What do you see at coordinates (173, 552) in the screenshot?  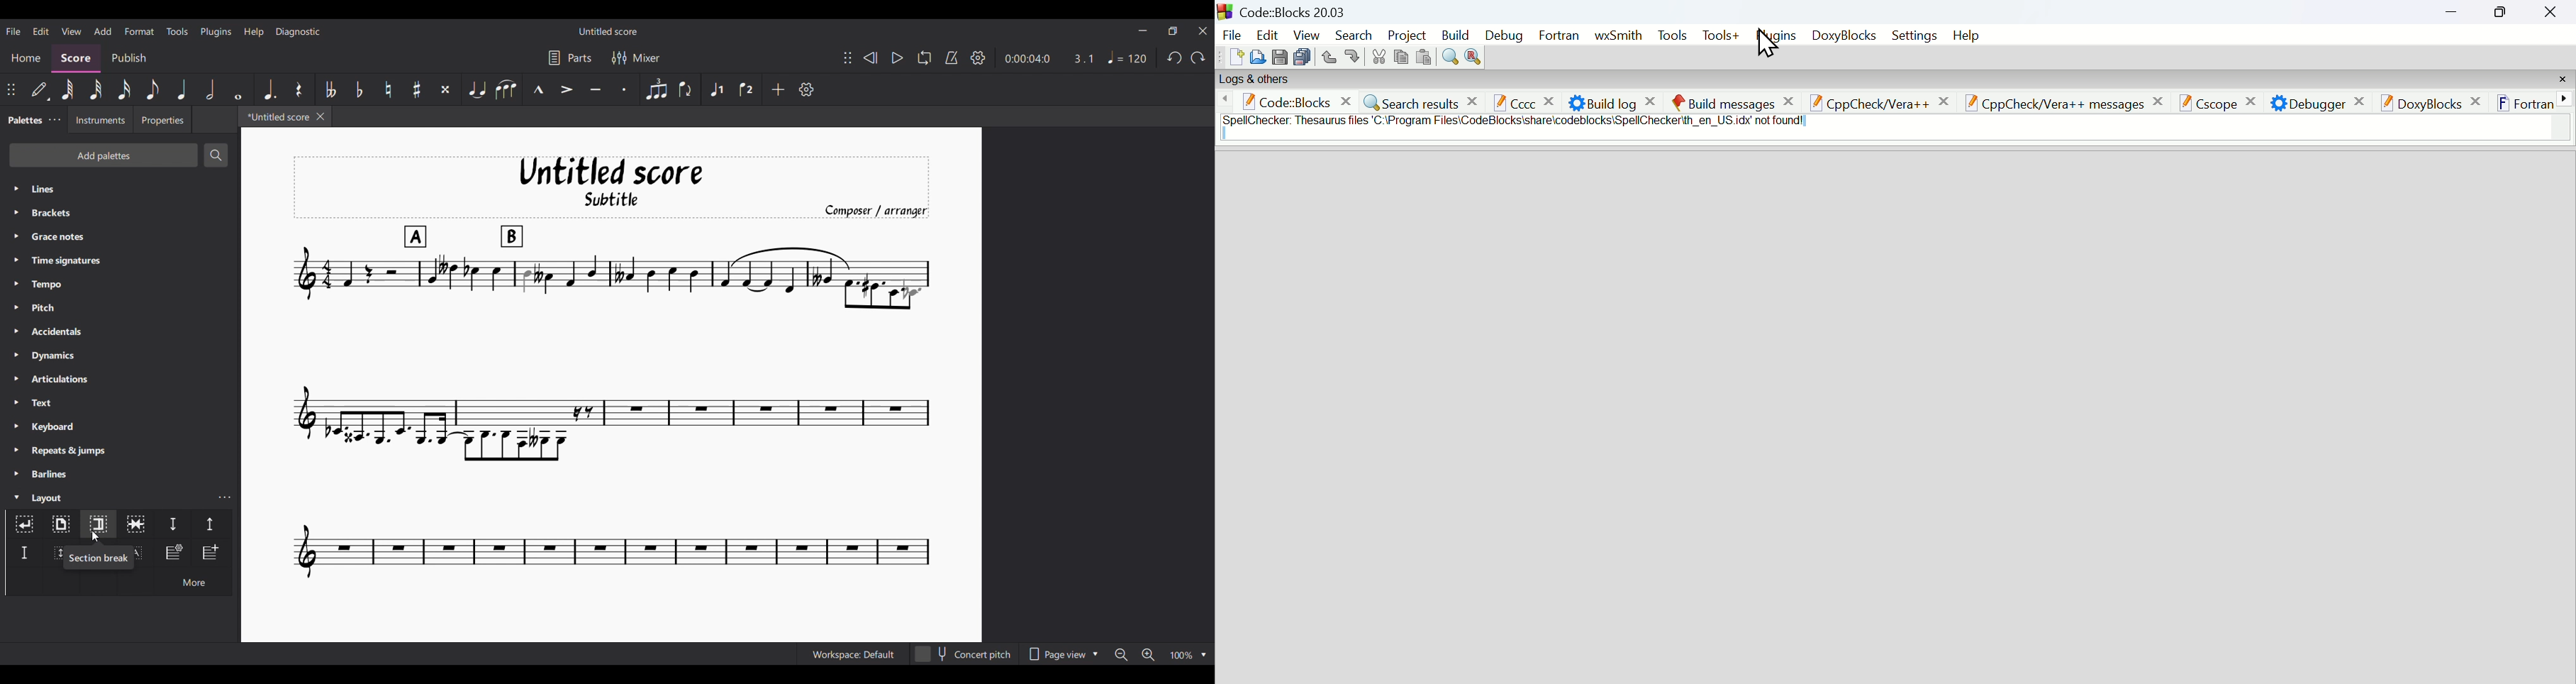 I see `Insert staff type change` at bounding box center [173, 552].